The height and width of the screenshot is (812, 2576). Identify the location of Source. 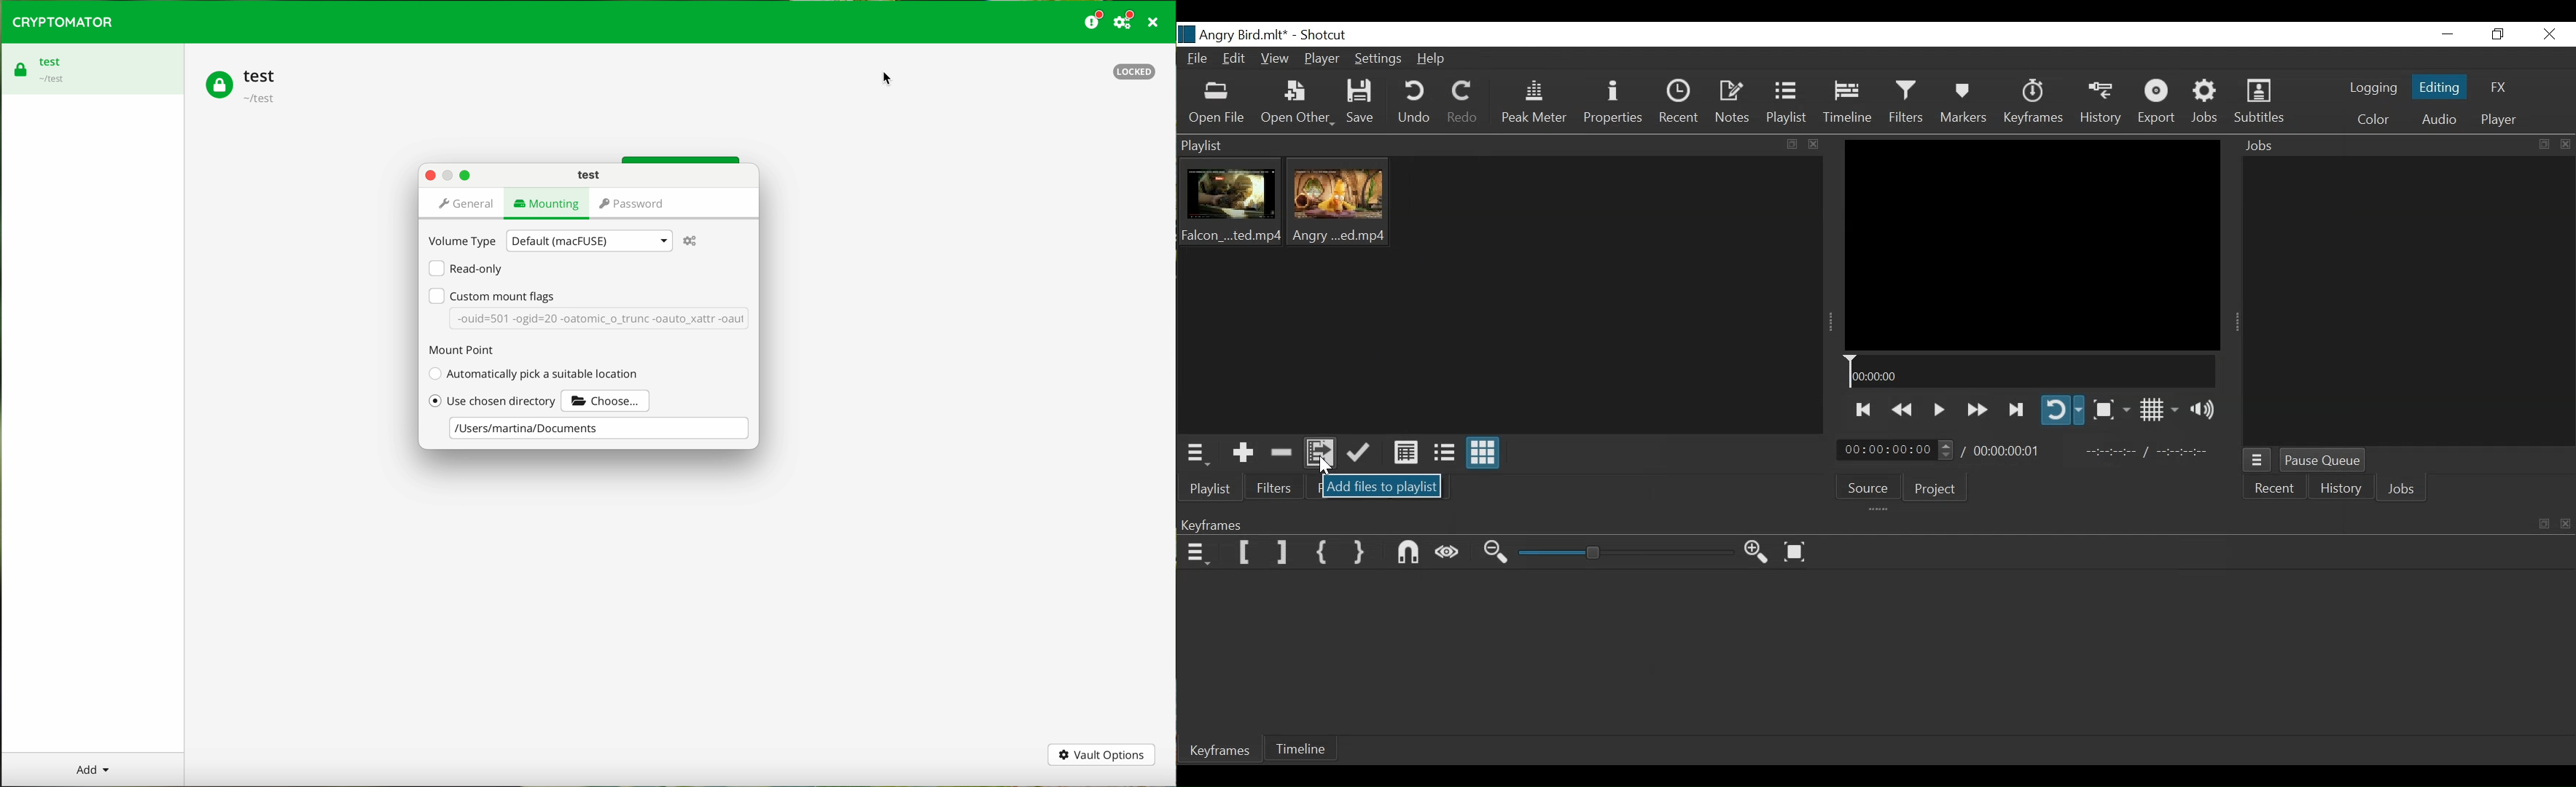
(1874, 488).